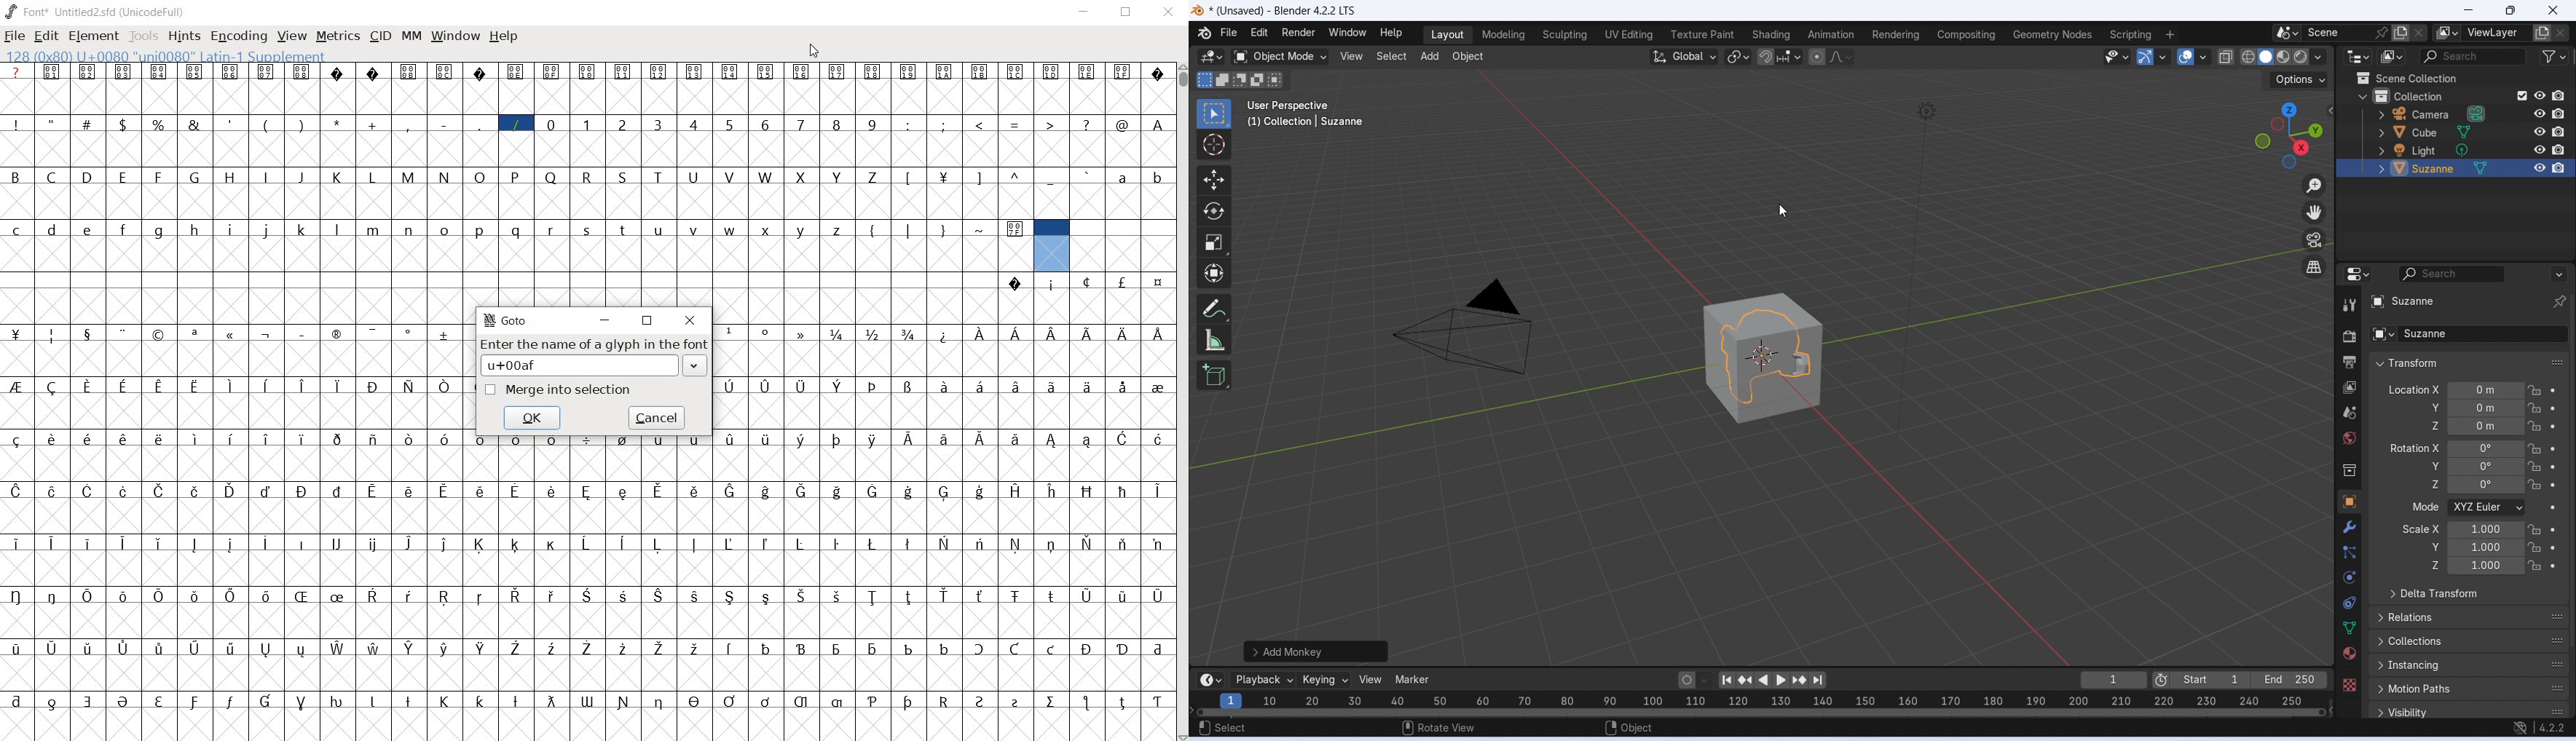 Image resolution: width=2576 pixels, height=756 pixels. What do you see at coordinates (765, 437) in the screenshot?
I see `Symbol` at bounding box center [765, 437].